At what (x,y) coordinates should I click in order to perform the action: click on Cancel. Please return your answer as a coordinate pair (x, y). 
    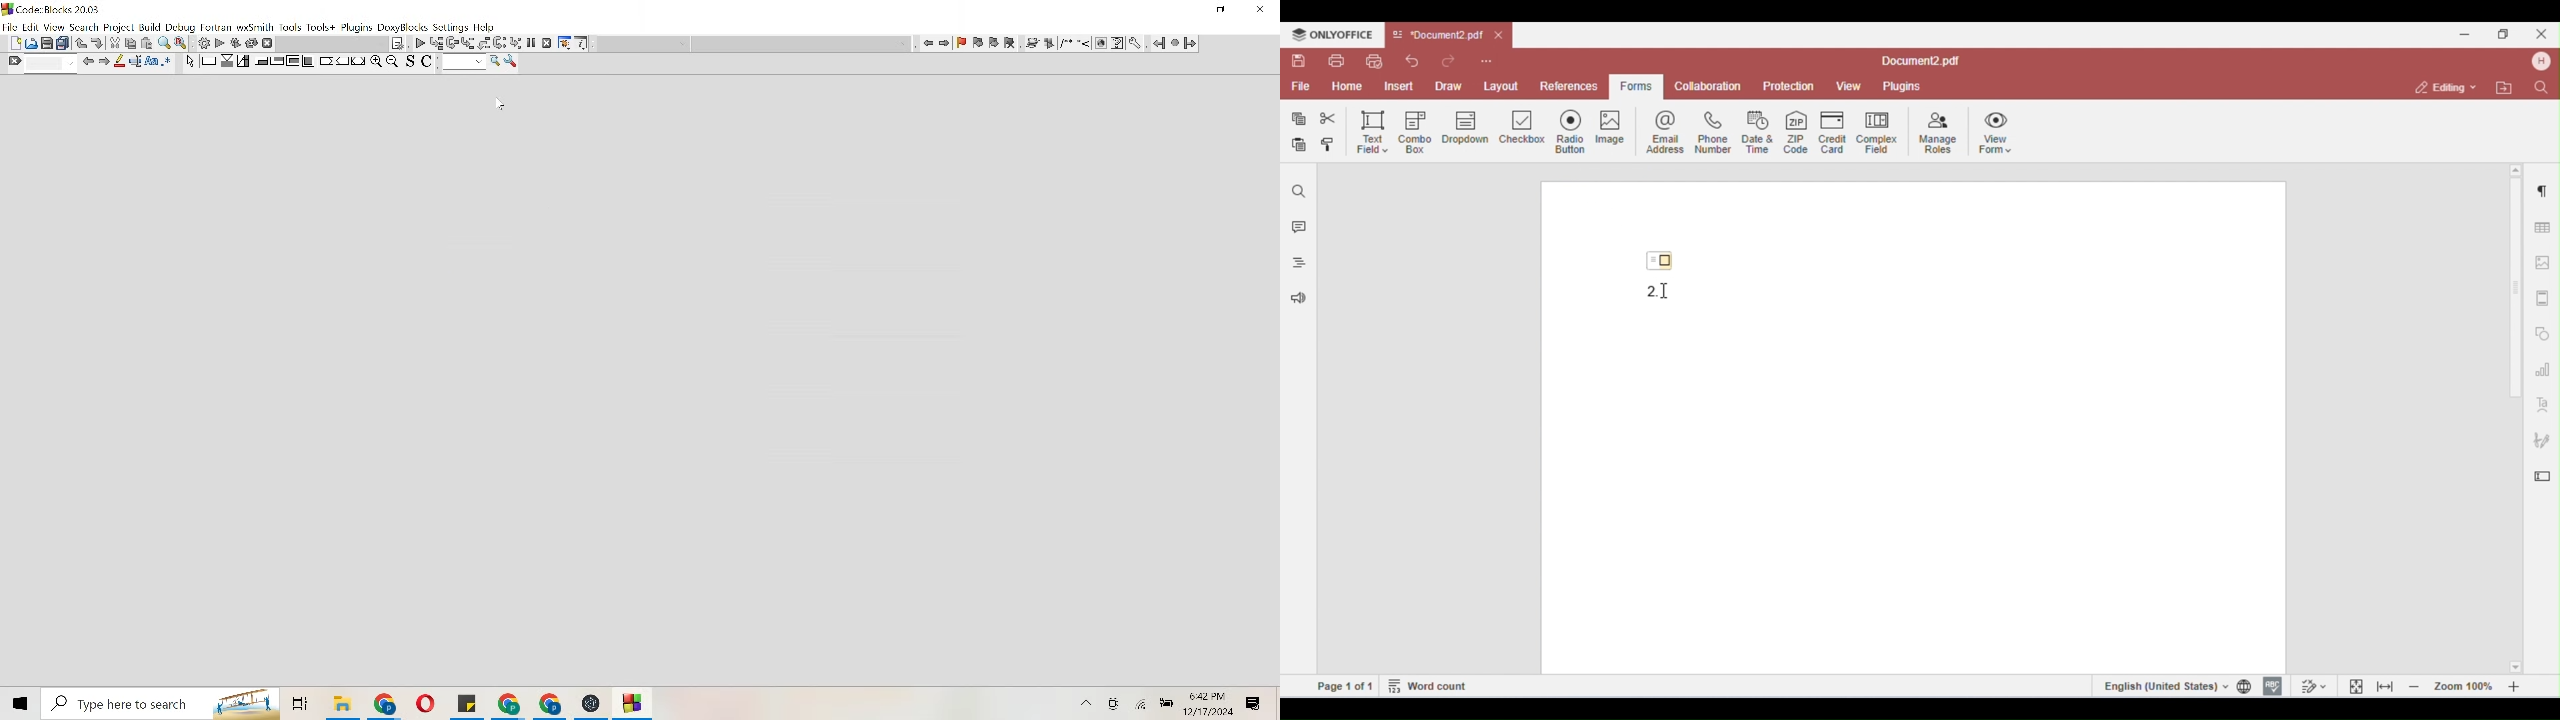
    Looking at the image, I should click on (268, 43).